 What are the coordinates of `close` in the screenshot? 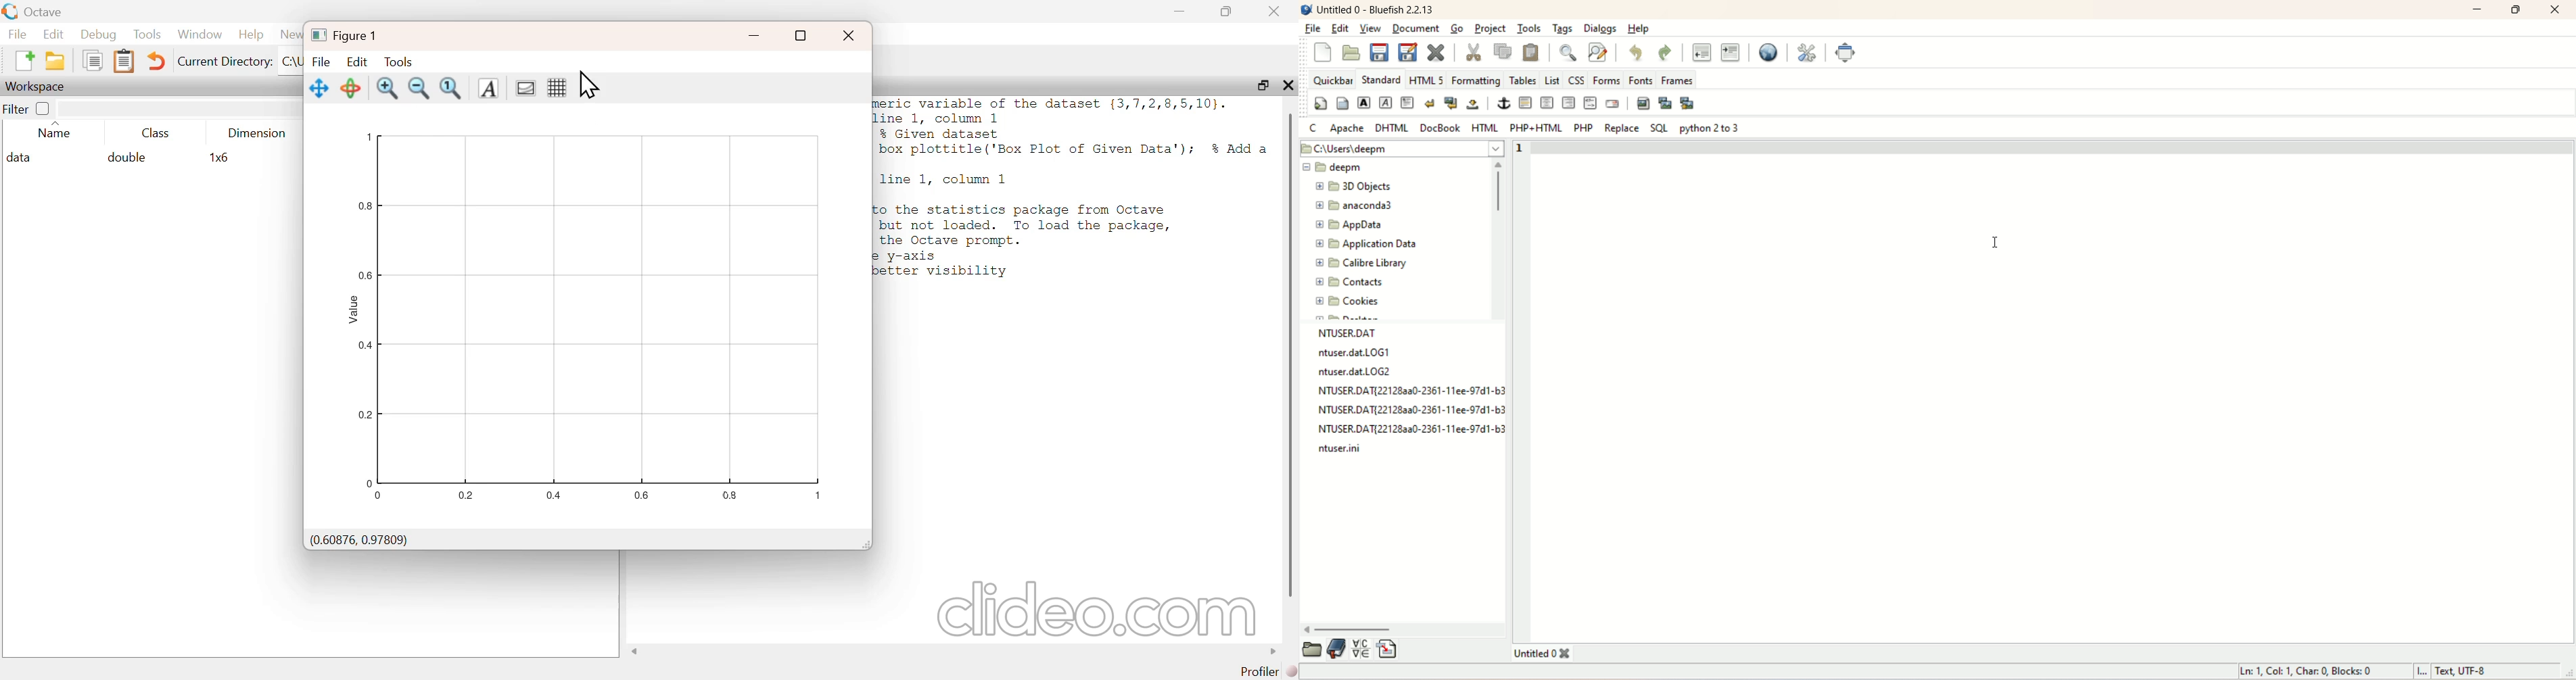 It's located at (1278, 11).